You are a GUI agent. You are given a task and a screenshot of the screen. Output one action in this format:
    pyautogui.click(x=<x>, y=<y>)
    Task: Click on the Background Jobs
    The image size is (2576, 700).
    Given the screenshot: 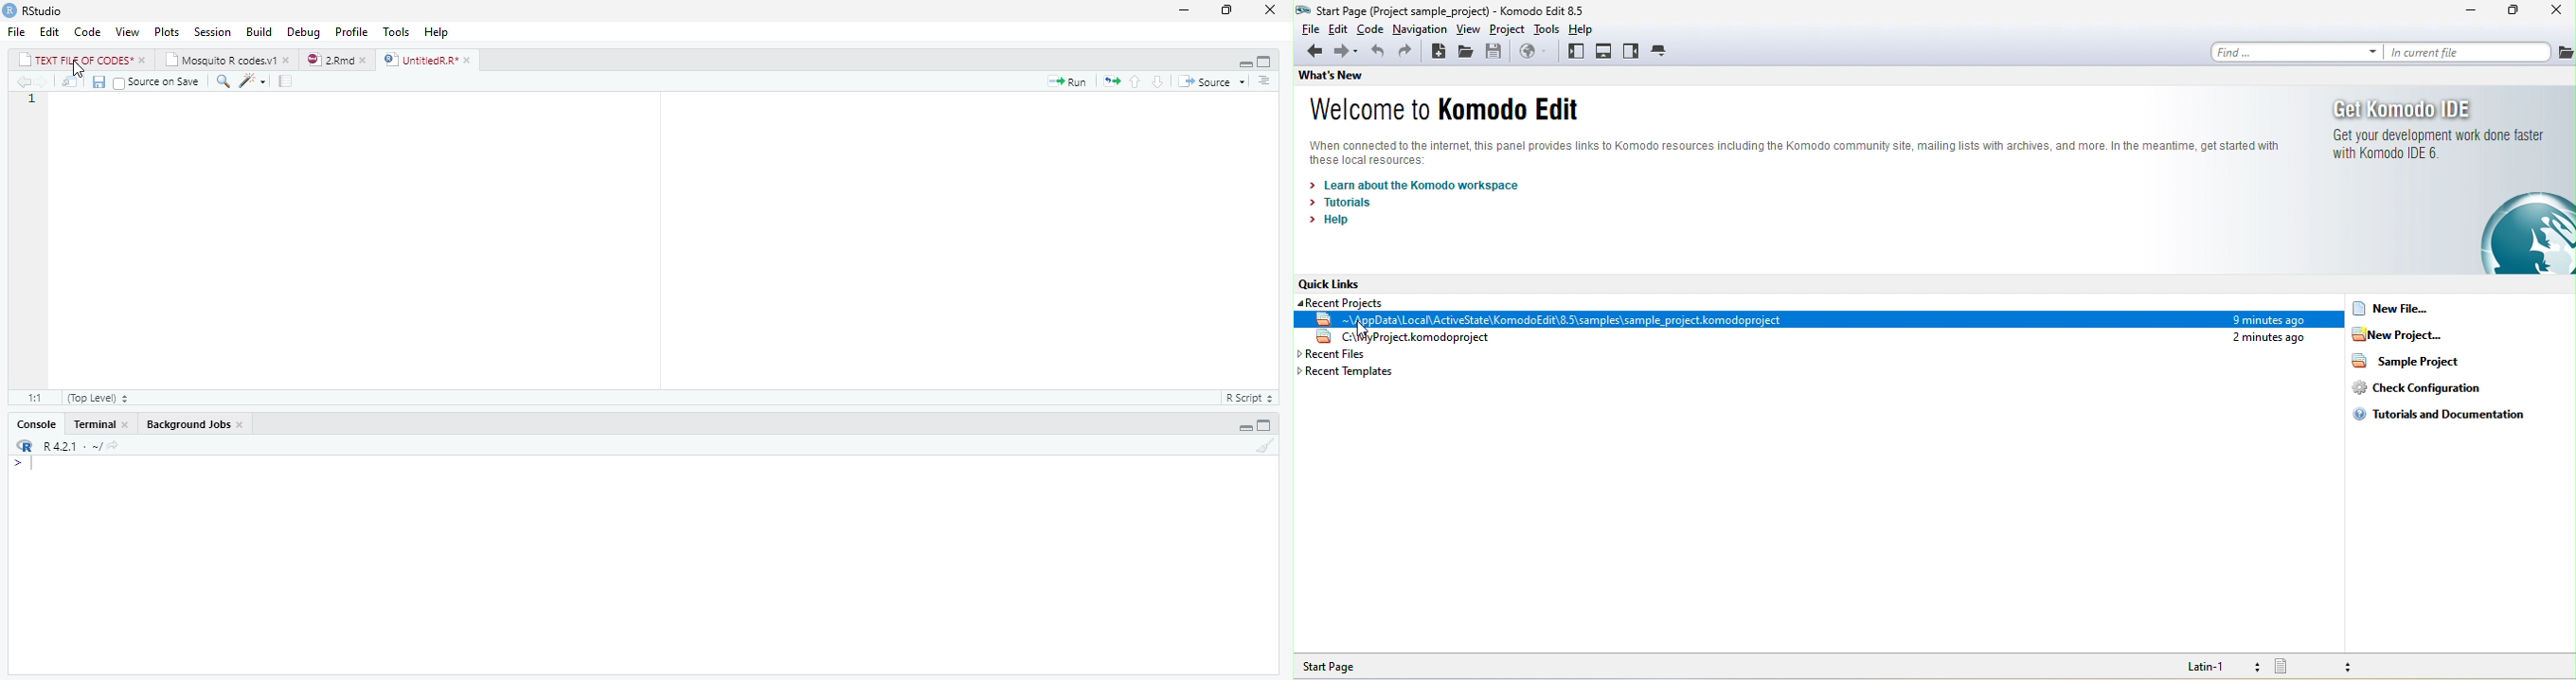 What is the action you would take?
    pyautogui.click(x=188, y=424)
    